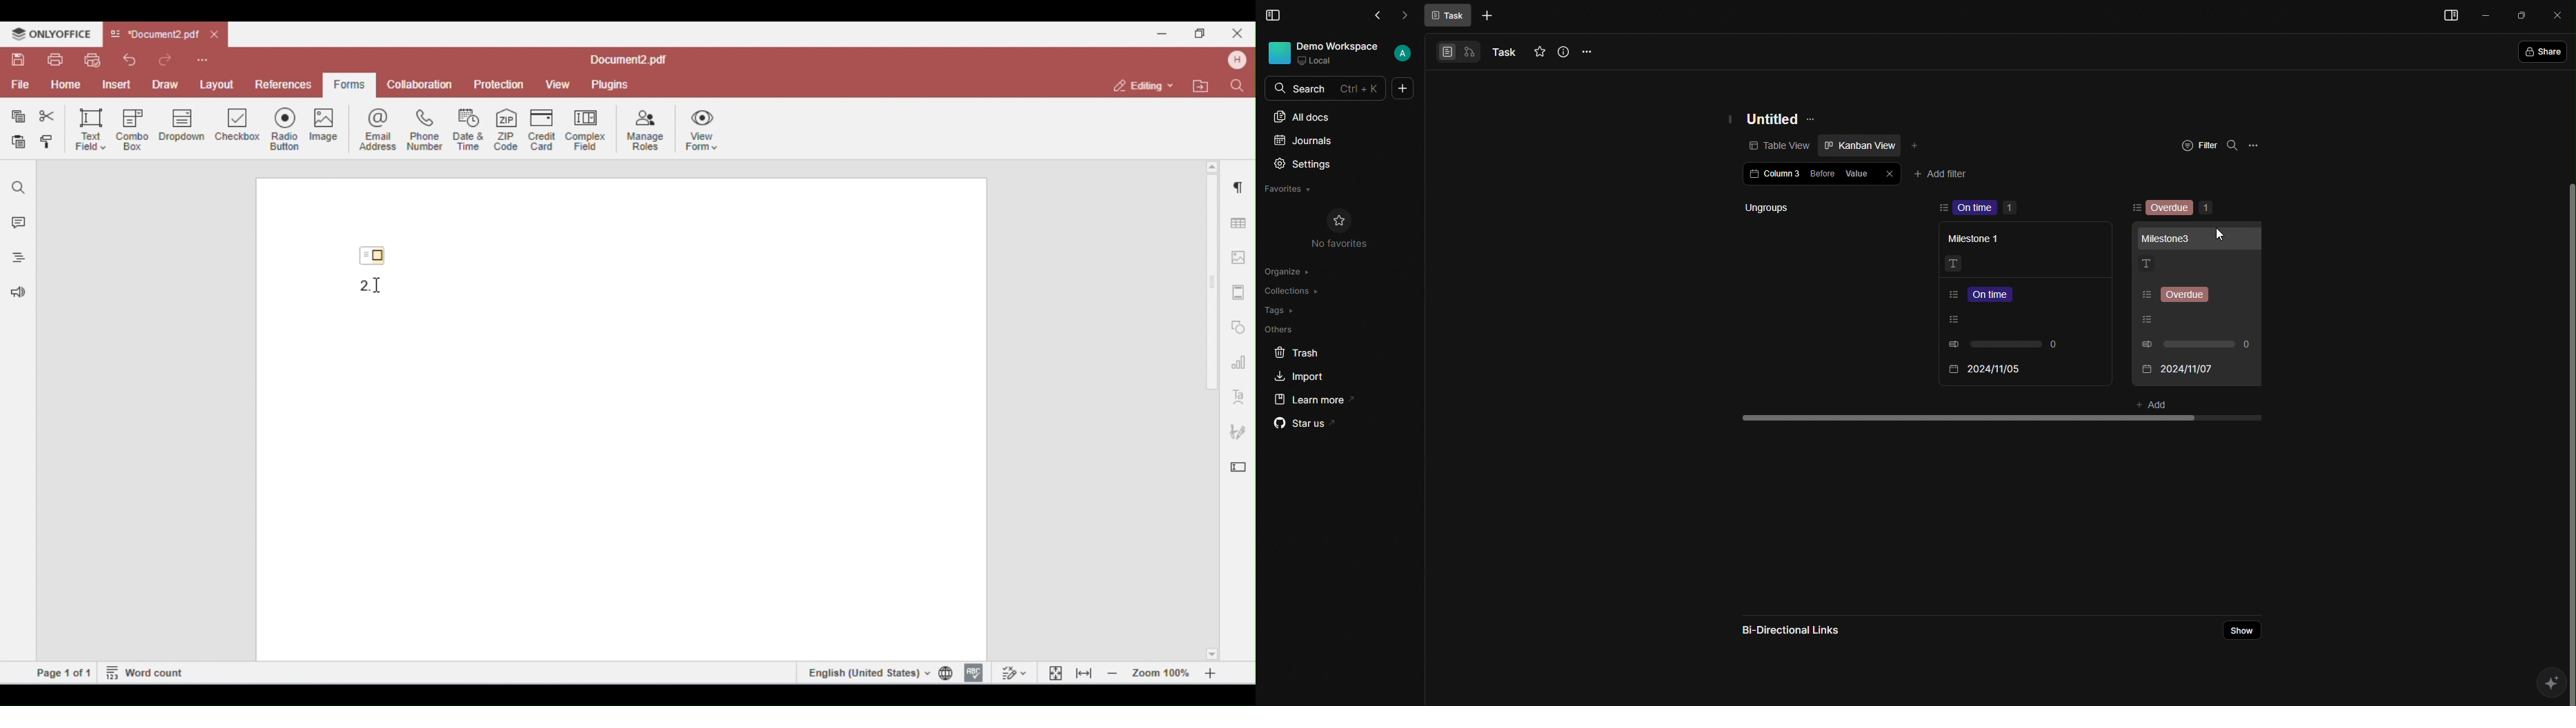 This screenshot has width=2576, height=728. Describe the element at coordinates (2553, 685) in the screenshot. I see `AI` at that location.